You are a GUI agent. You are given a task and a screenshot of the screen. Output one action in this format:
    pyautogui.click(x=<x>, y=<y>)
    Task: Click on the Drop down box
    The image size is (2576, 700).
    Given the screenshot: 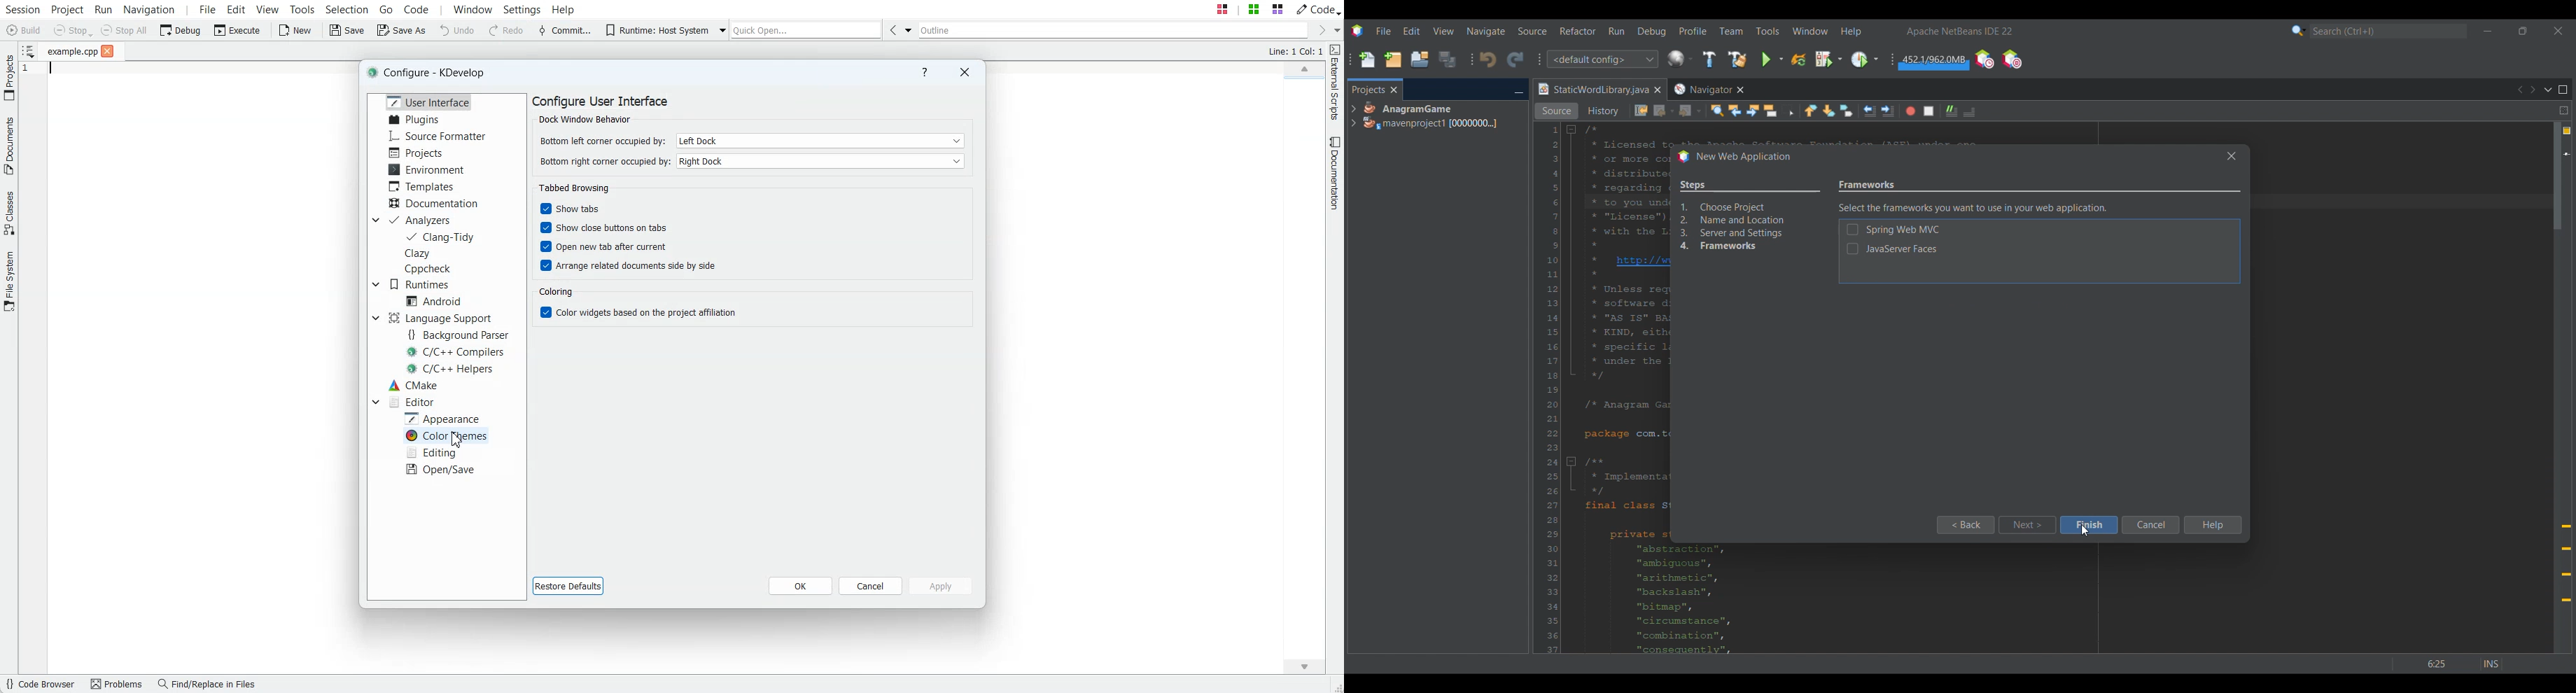 What is the action you would take?
    pyautogui.click(x=1336, y=30)
    